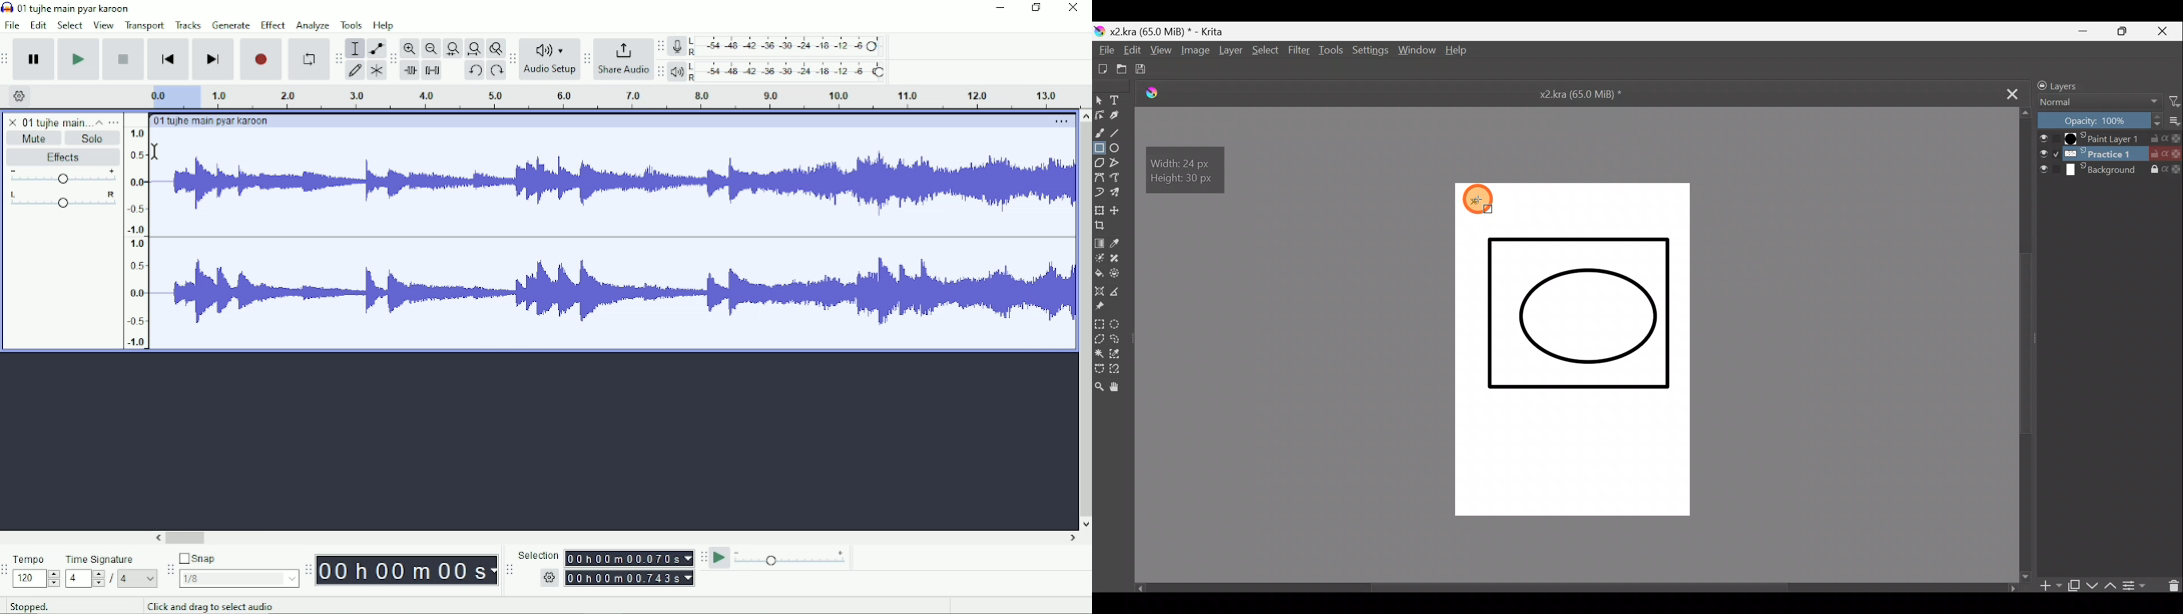 This screenshot has height=616, width=2184. What do you see at coordinates (35, 60) in the screenshot?
I see `Pause` at bounding box center [35, 60].